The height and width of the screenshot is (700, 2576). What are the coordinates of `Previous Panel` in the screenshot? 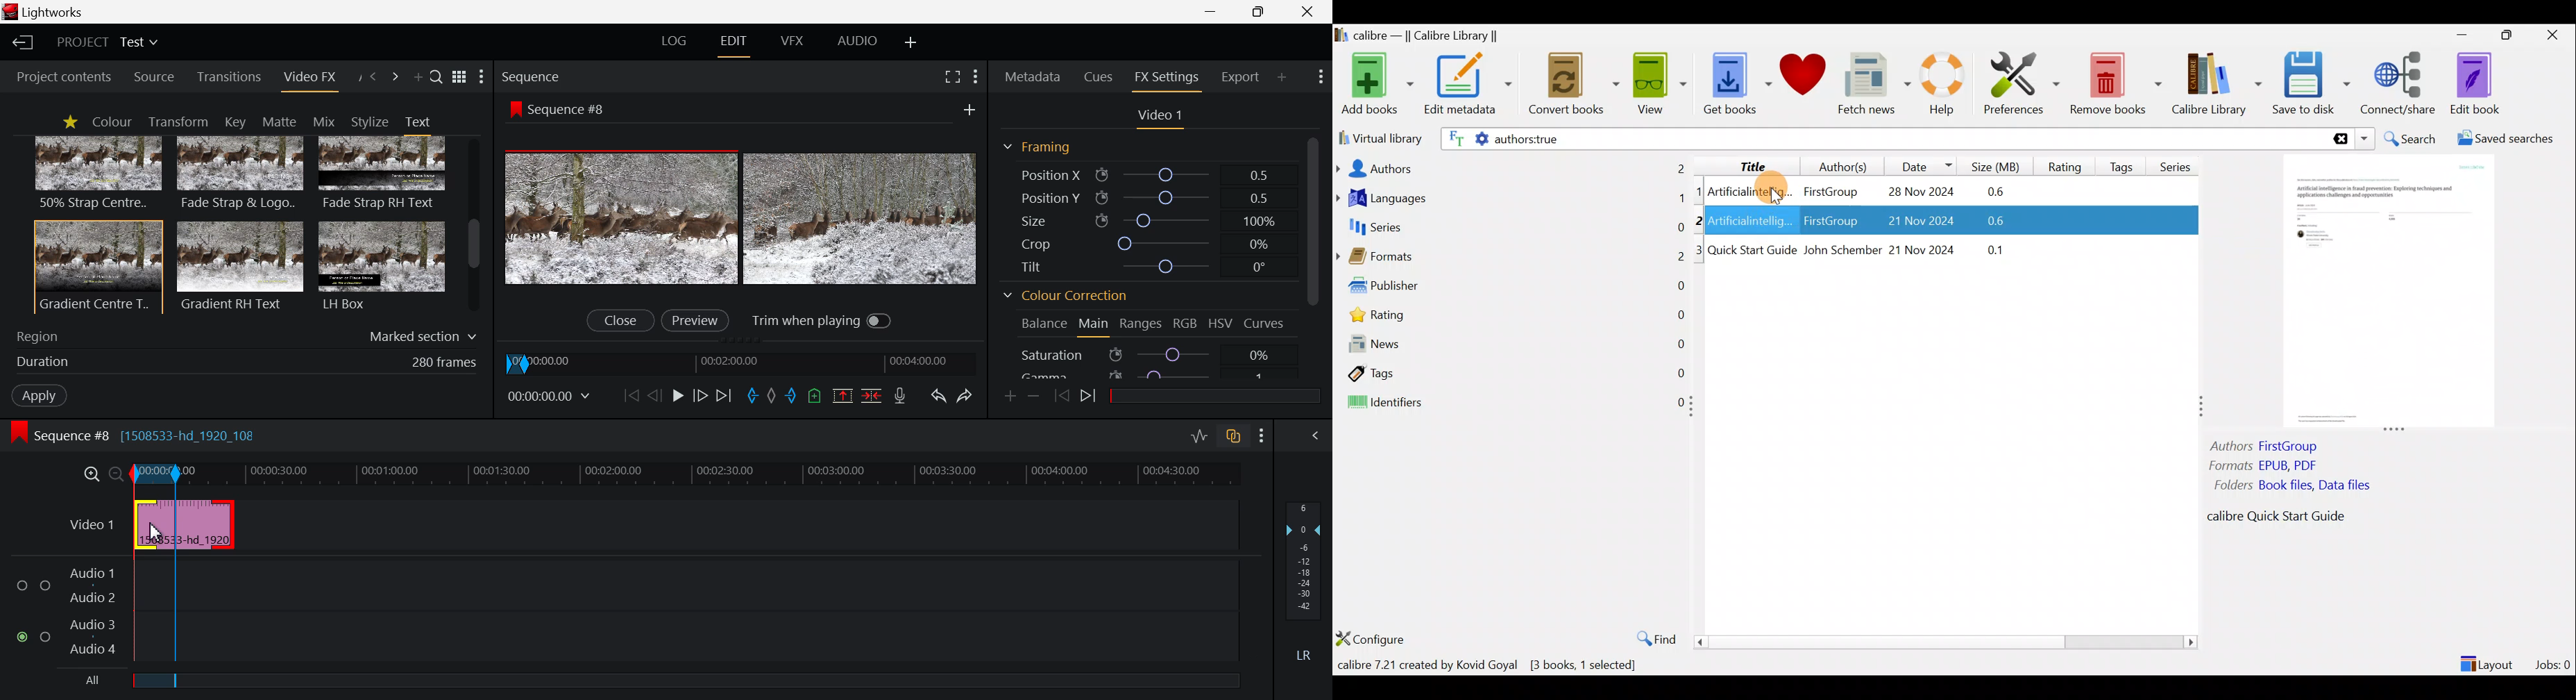 It's located at (373, 76).